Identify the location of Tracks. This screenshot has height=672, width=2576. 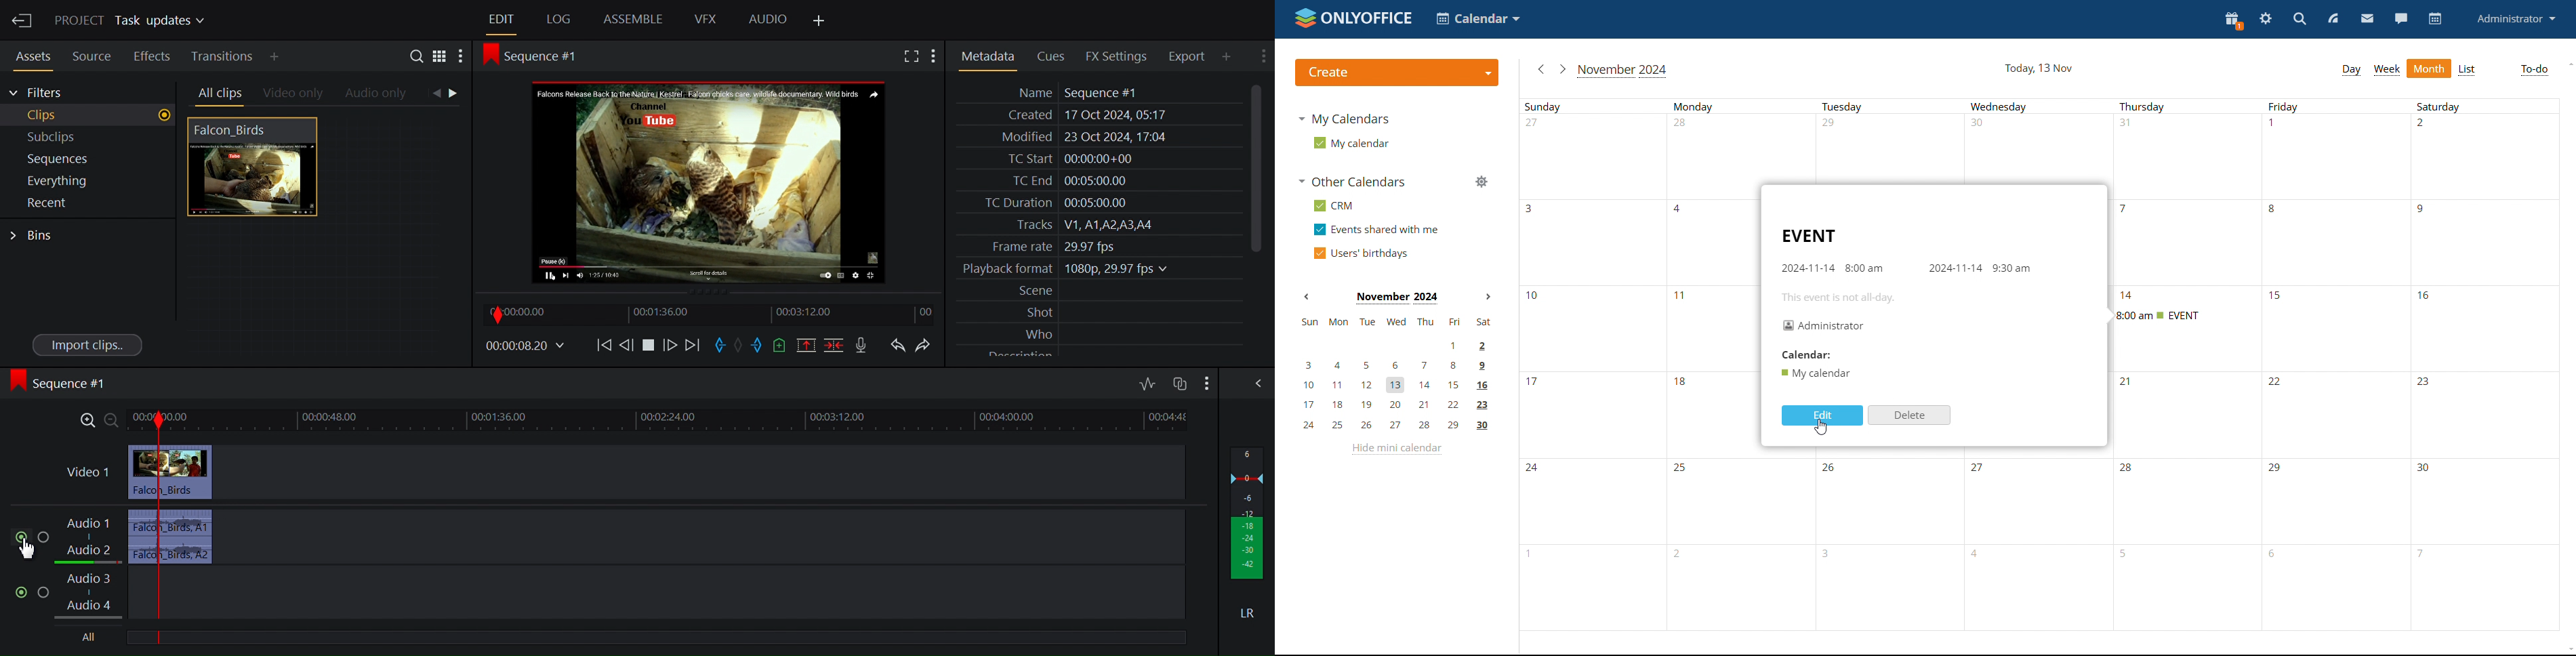
(1098, 225).